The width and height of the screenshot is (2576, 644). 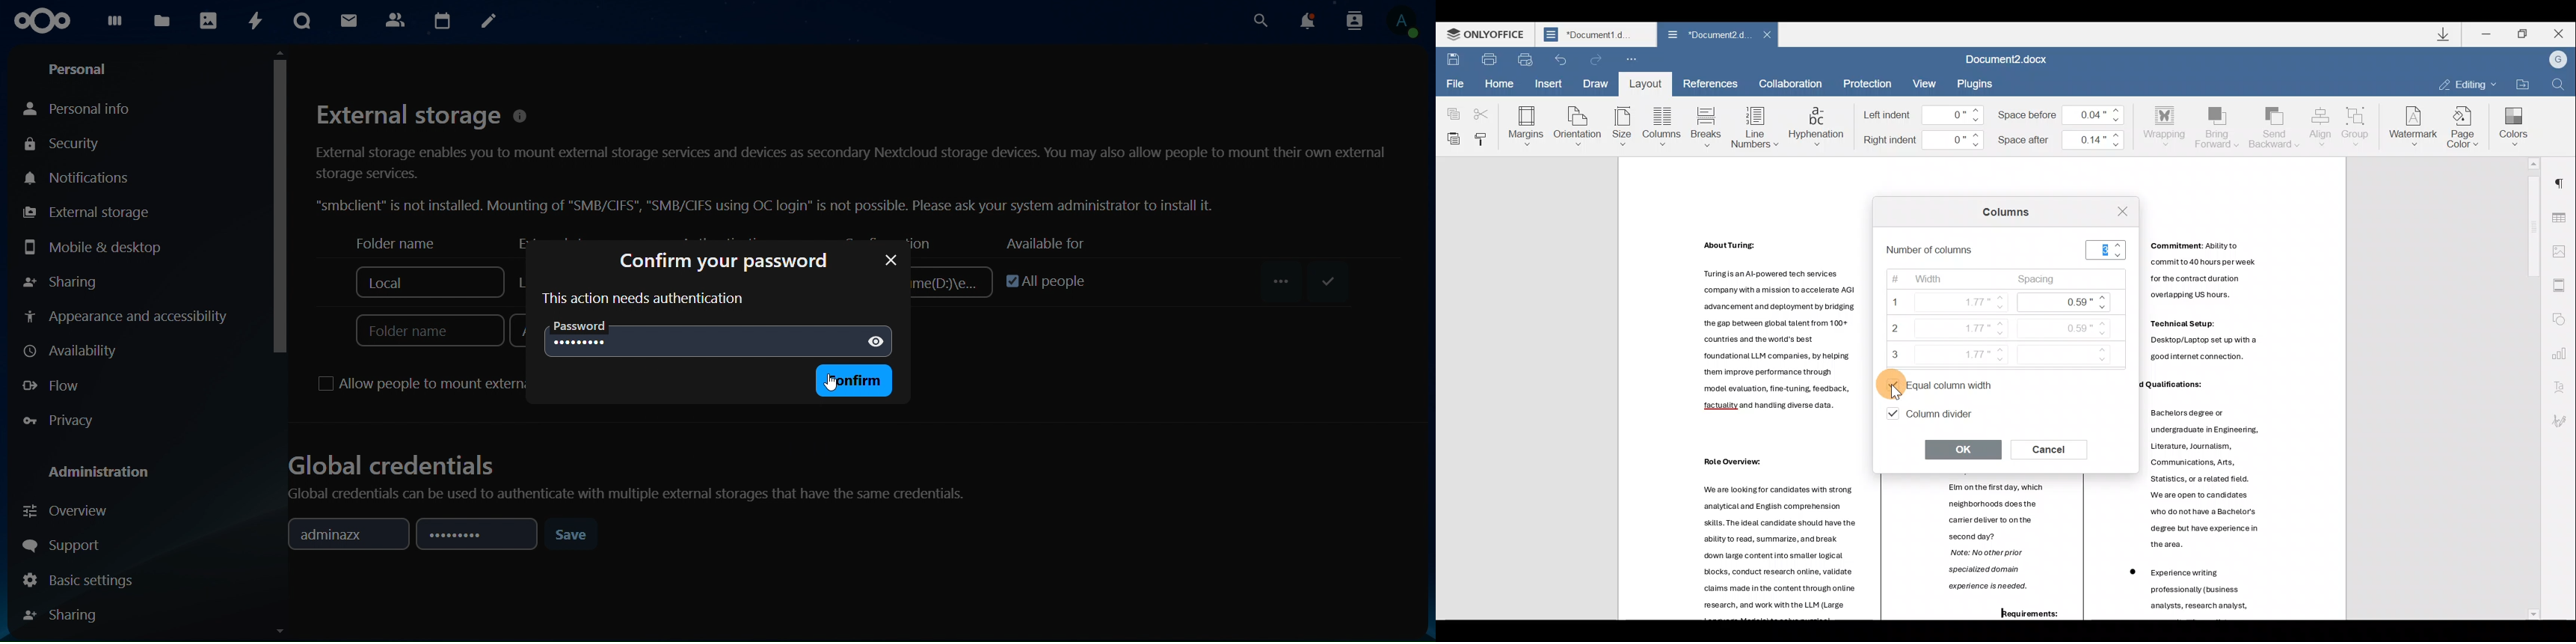 I want to click on Redo, so click(x=1597, y=60).